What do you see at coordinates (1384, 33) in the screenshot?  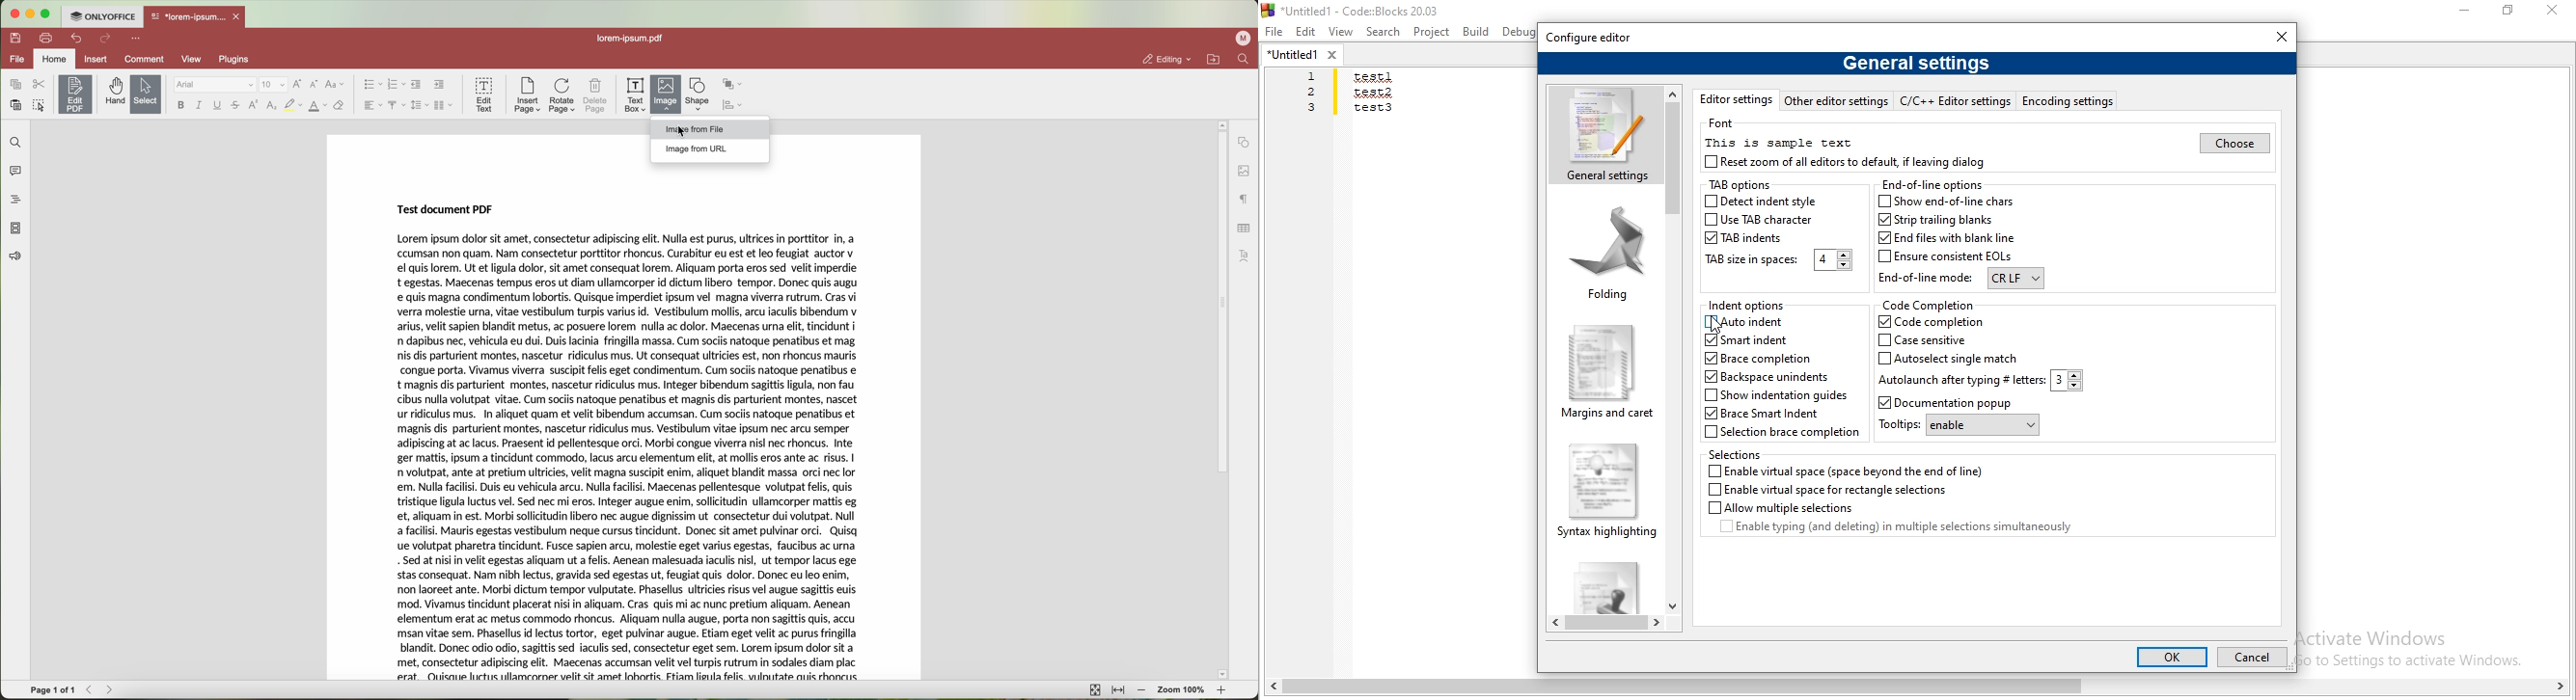 I see `Search ` at bounding box center [1384, 33].